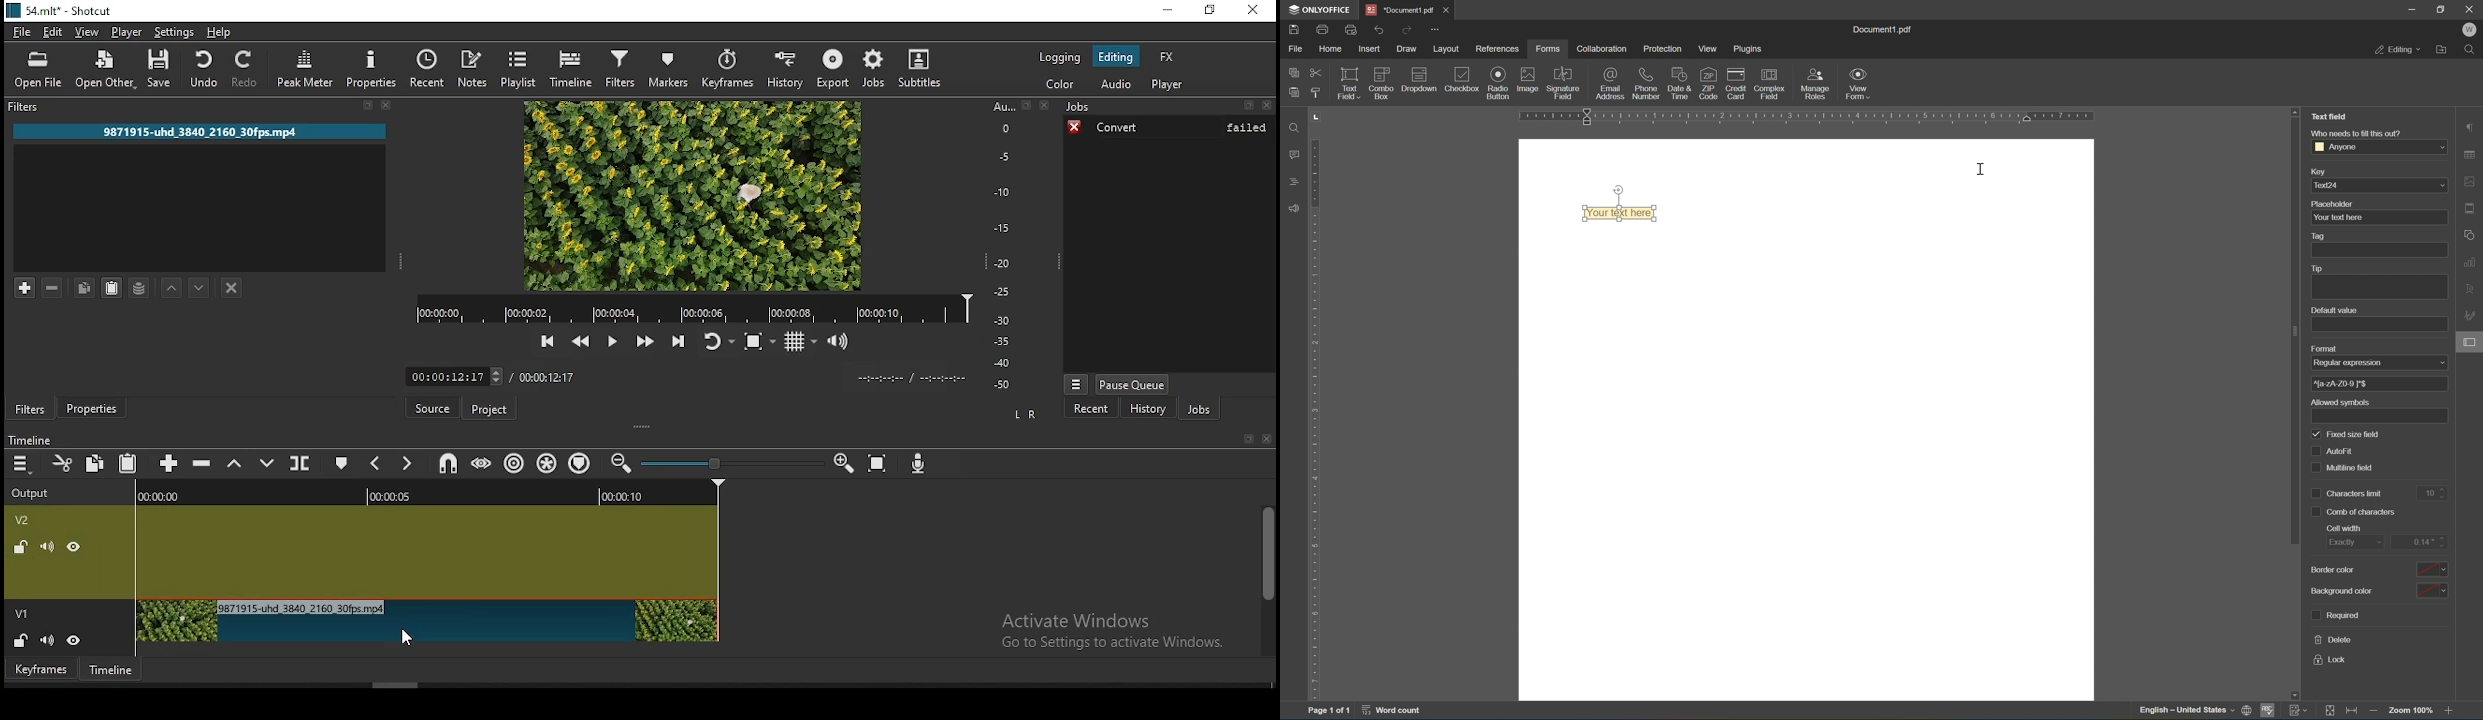 Image resolution: width=2492 pixels, height=728 pixels. Describe the element at coordinates (1881, 27) in the screenshot. I see `document1.pdf` at that location.